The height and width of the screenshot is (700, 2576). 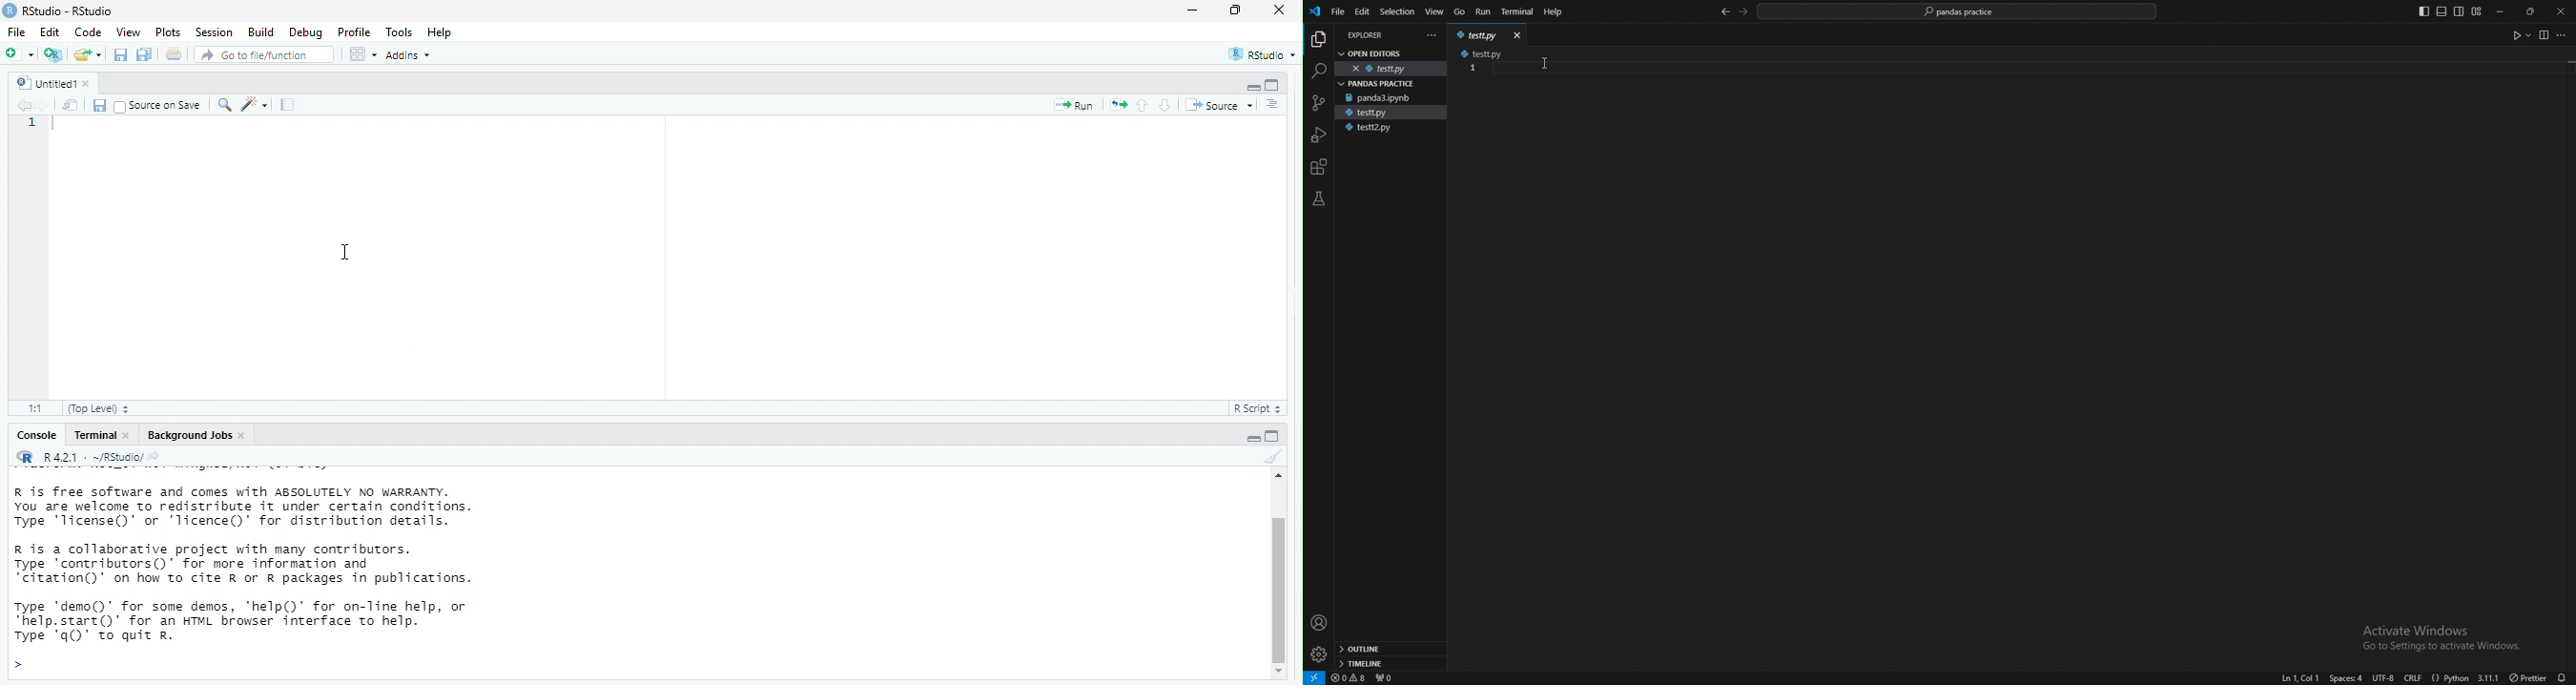 What do you see at coordinates (145, 54) in the screenshot?
I see `save all documents` at bounding box center [145, 54].